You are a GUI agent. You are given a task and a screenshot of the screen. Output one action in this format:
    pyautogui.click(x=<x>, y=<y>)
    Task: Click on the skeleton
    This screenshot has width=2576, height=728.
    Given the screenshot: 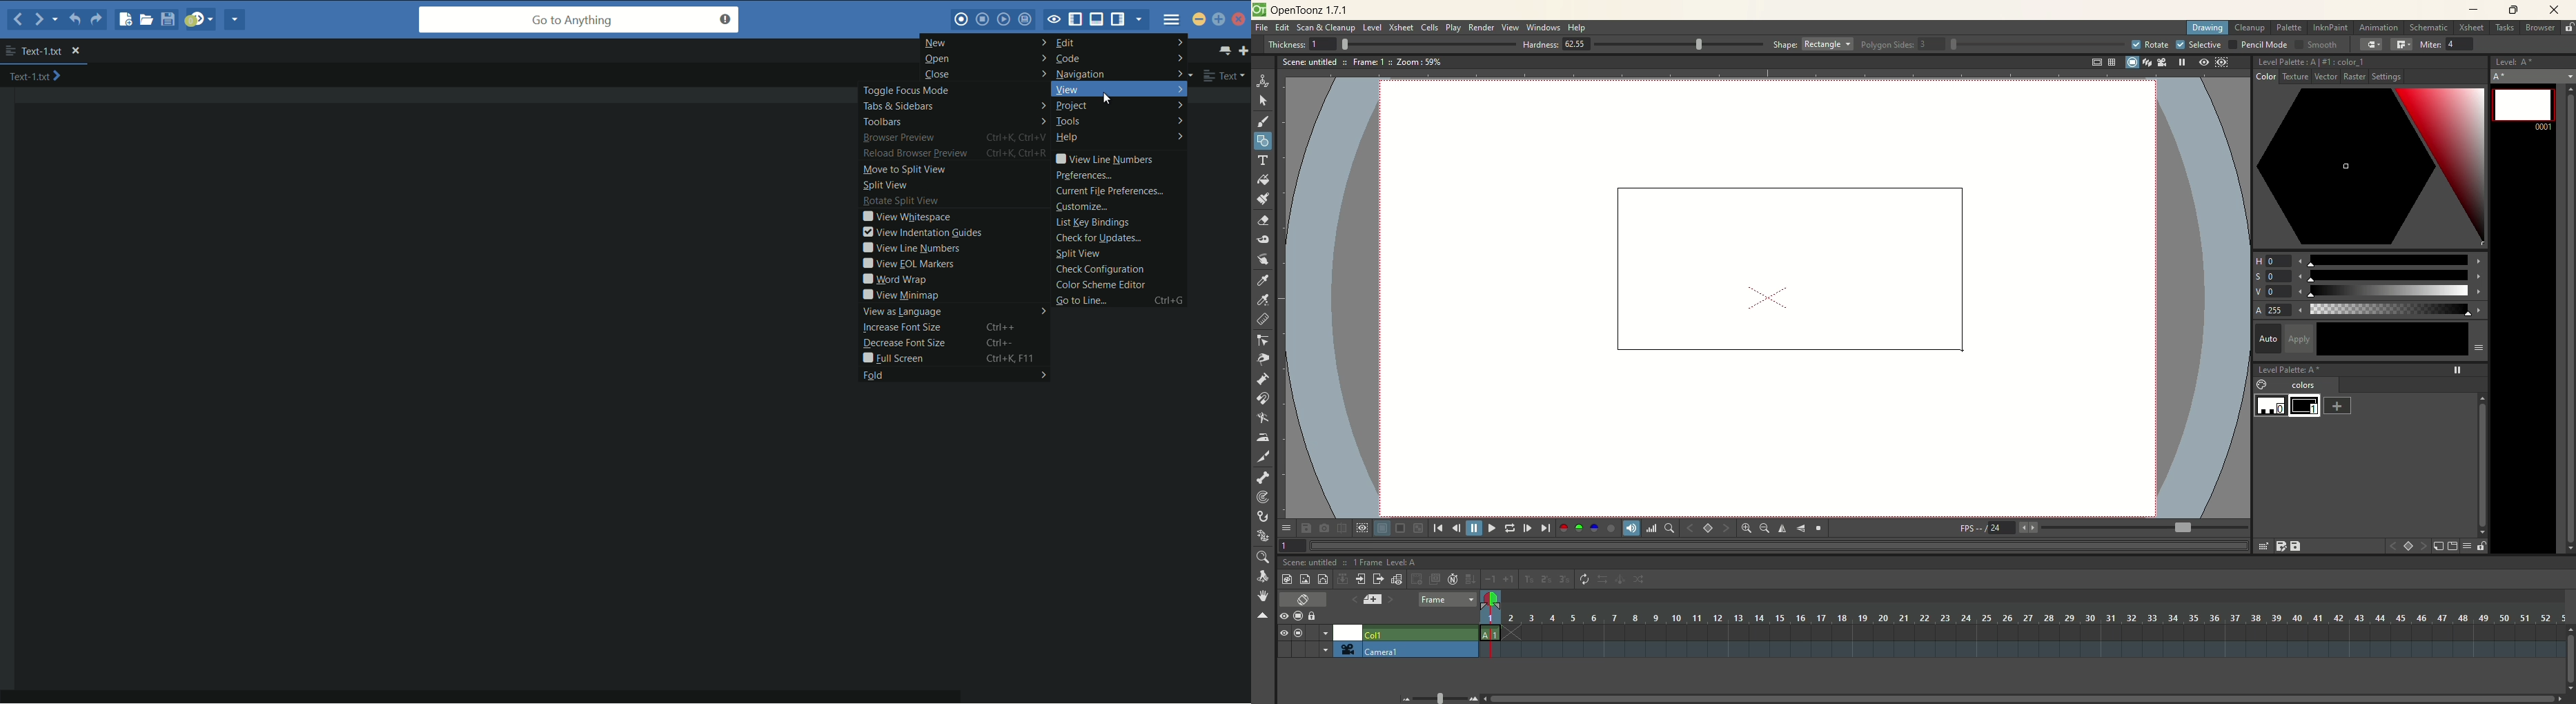 What is the action you would take?
    pyautogui.click(x=1261, y=476)
    